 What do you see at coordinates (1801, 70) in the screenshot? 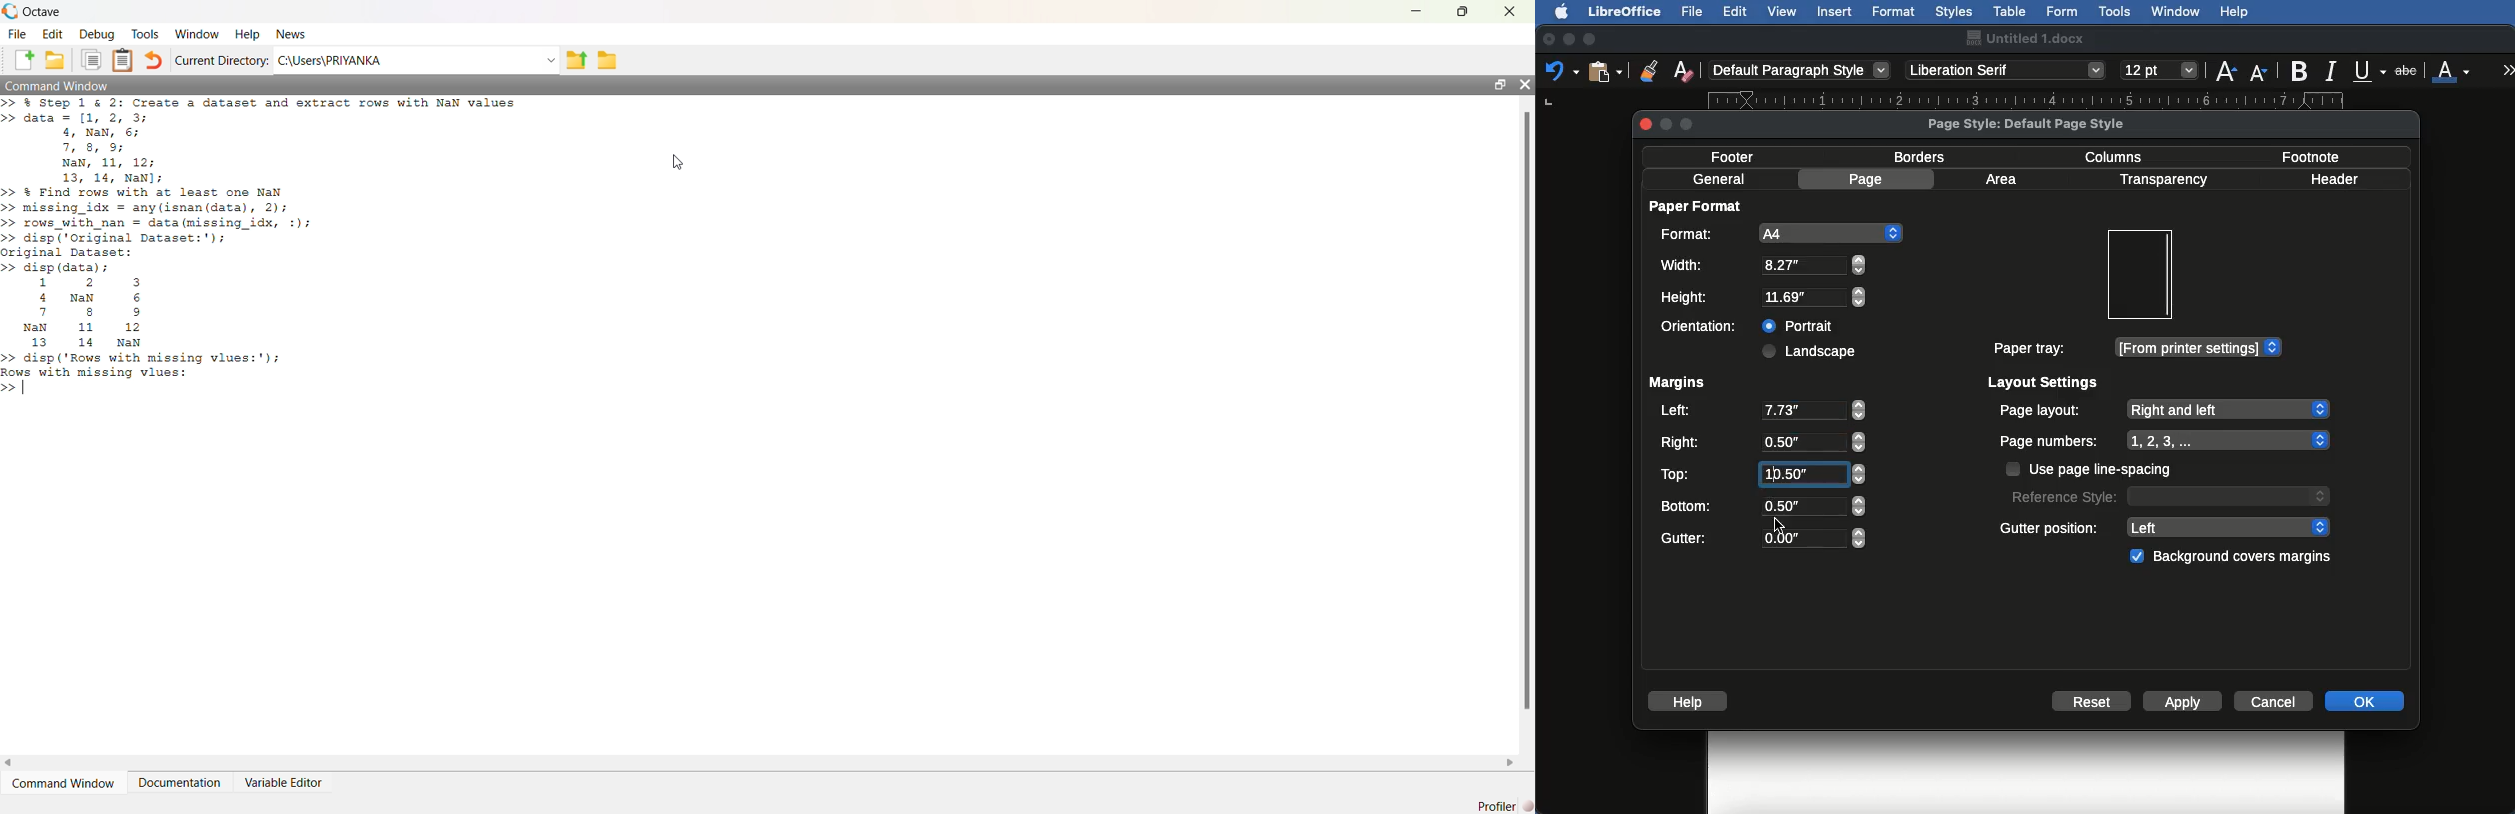
I see `Paragraph style` at bounding box center [1801, 70].